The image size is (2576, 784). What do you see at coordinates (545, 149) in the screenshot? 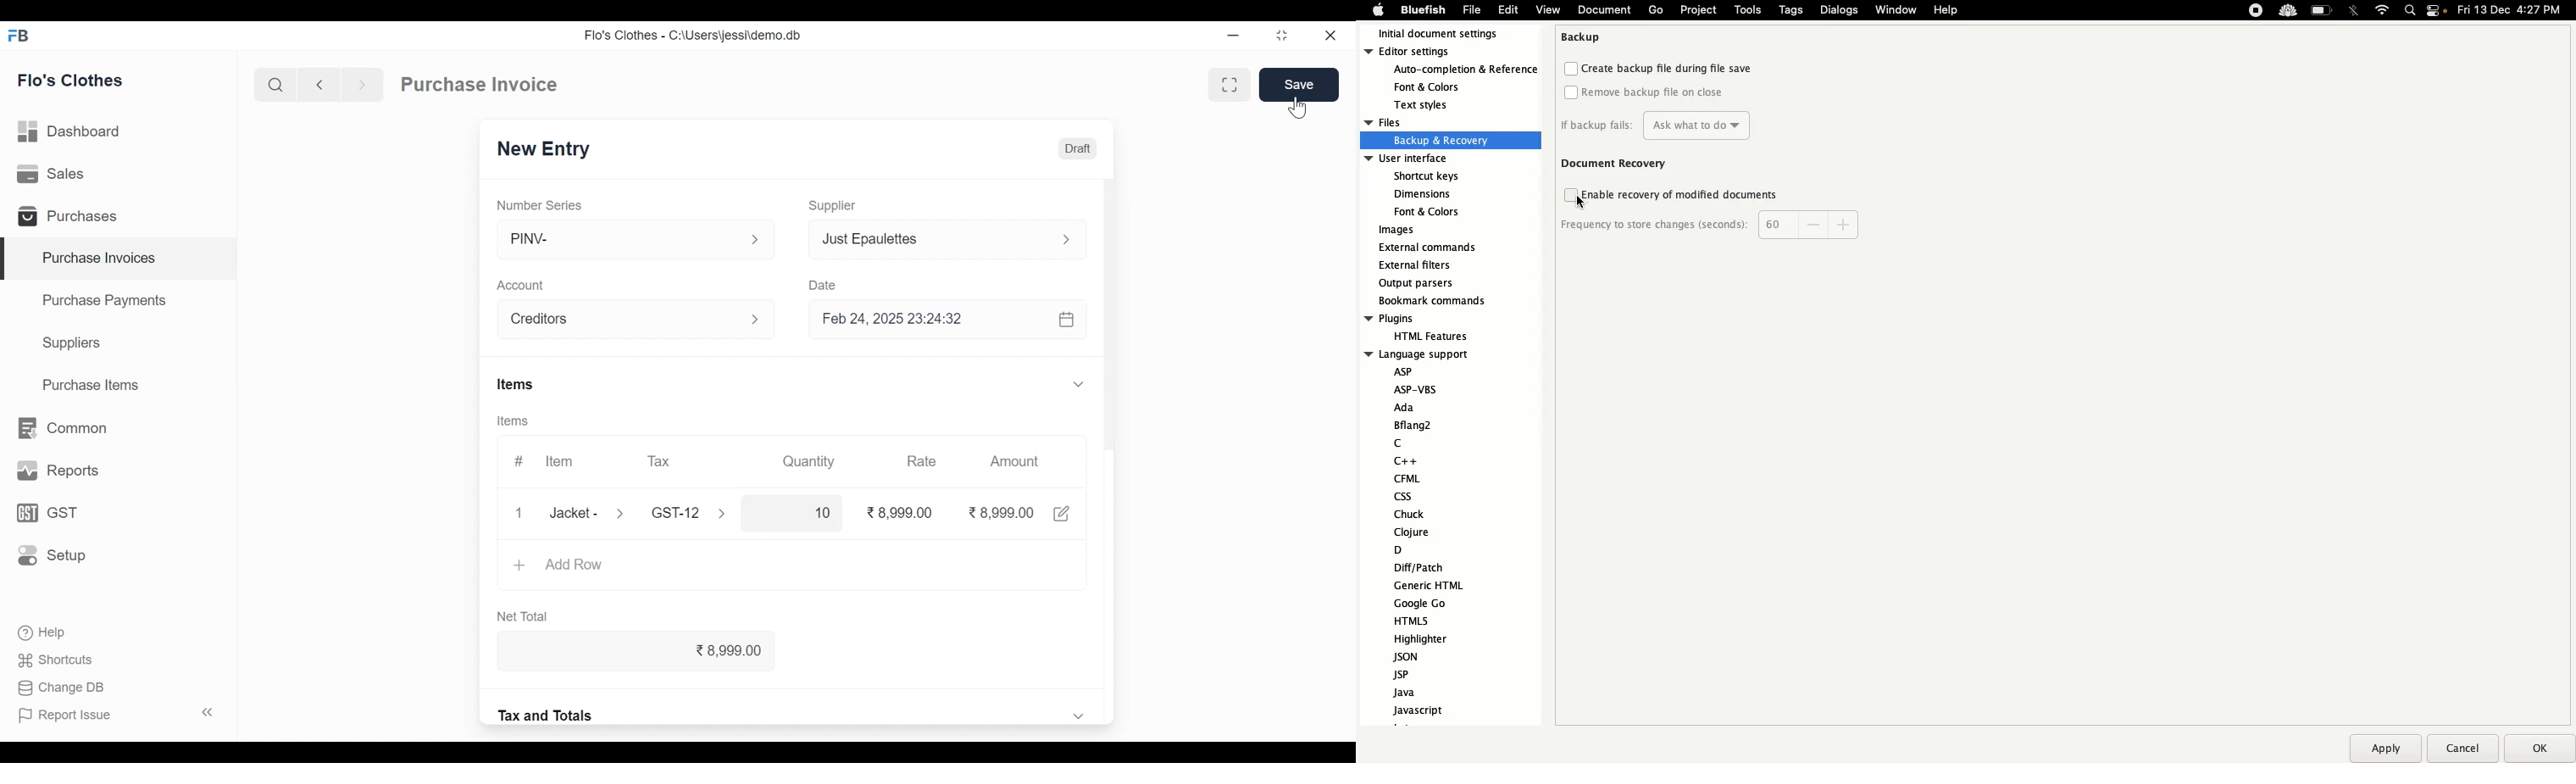
I see `New Entry` at bounding box center [545, 149].